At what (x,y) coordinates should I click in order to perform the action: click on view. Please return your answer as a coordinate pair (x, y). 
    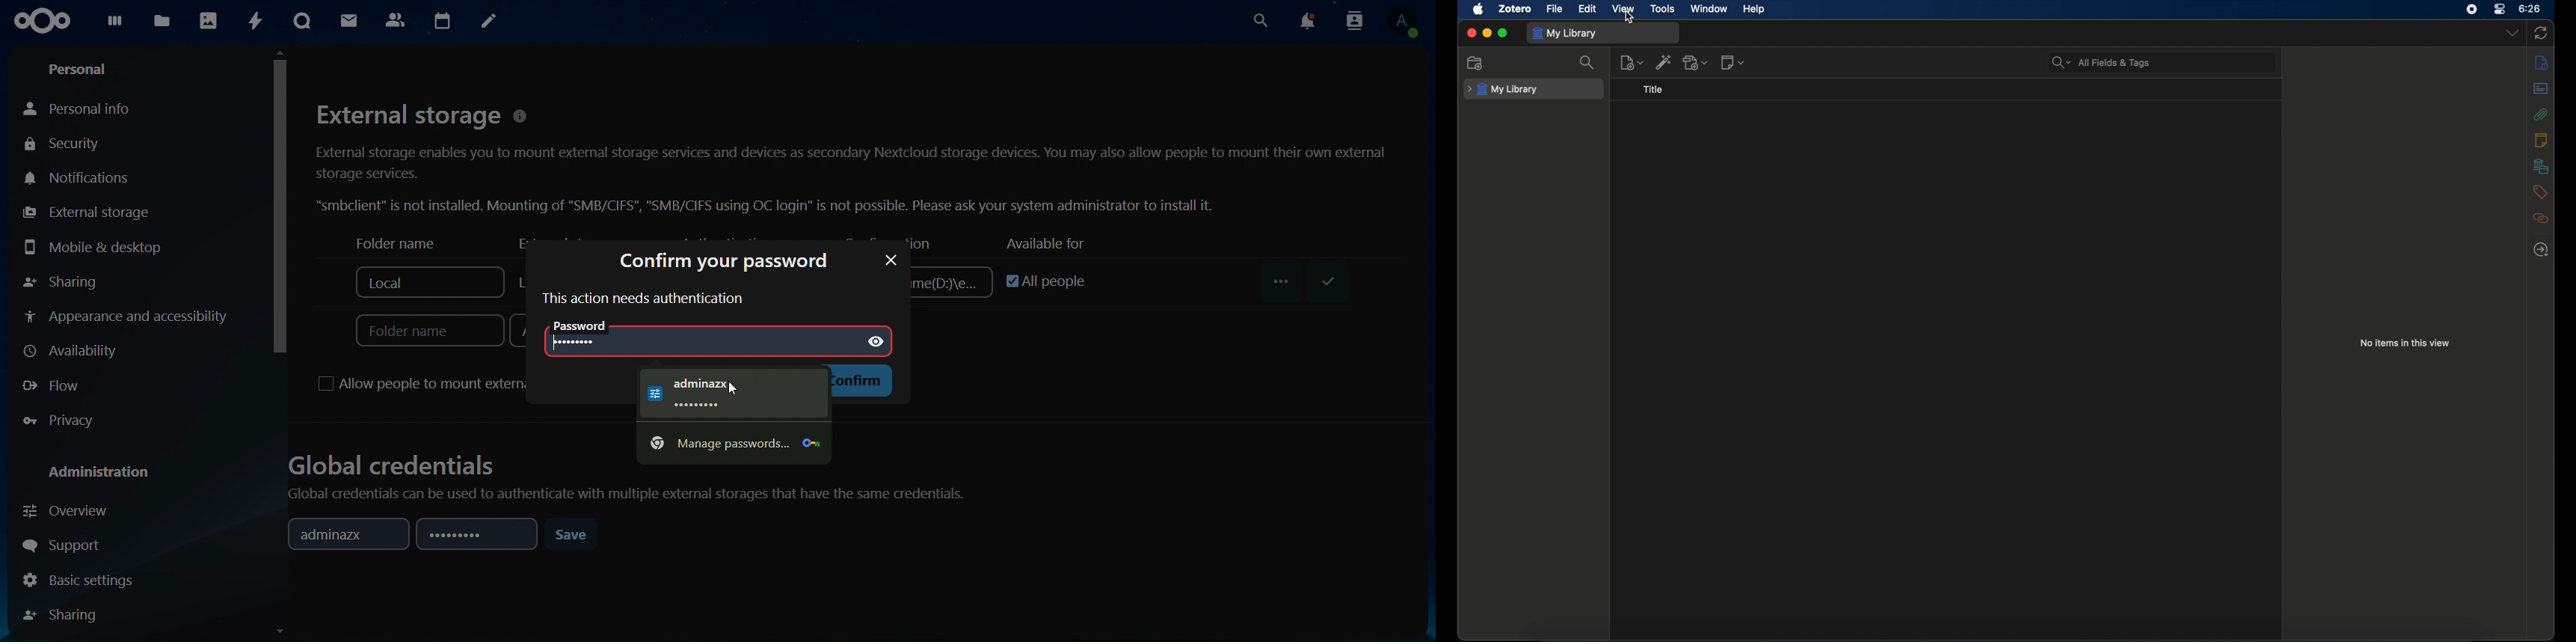
    Looking at the image, I should click on (1623, 9).